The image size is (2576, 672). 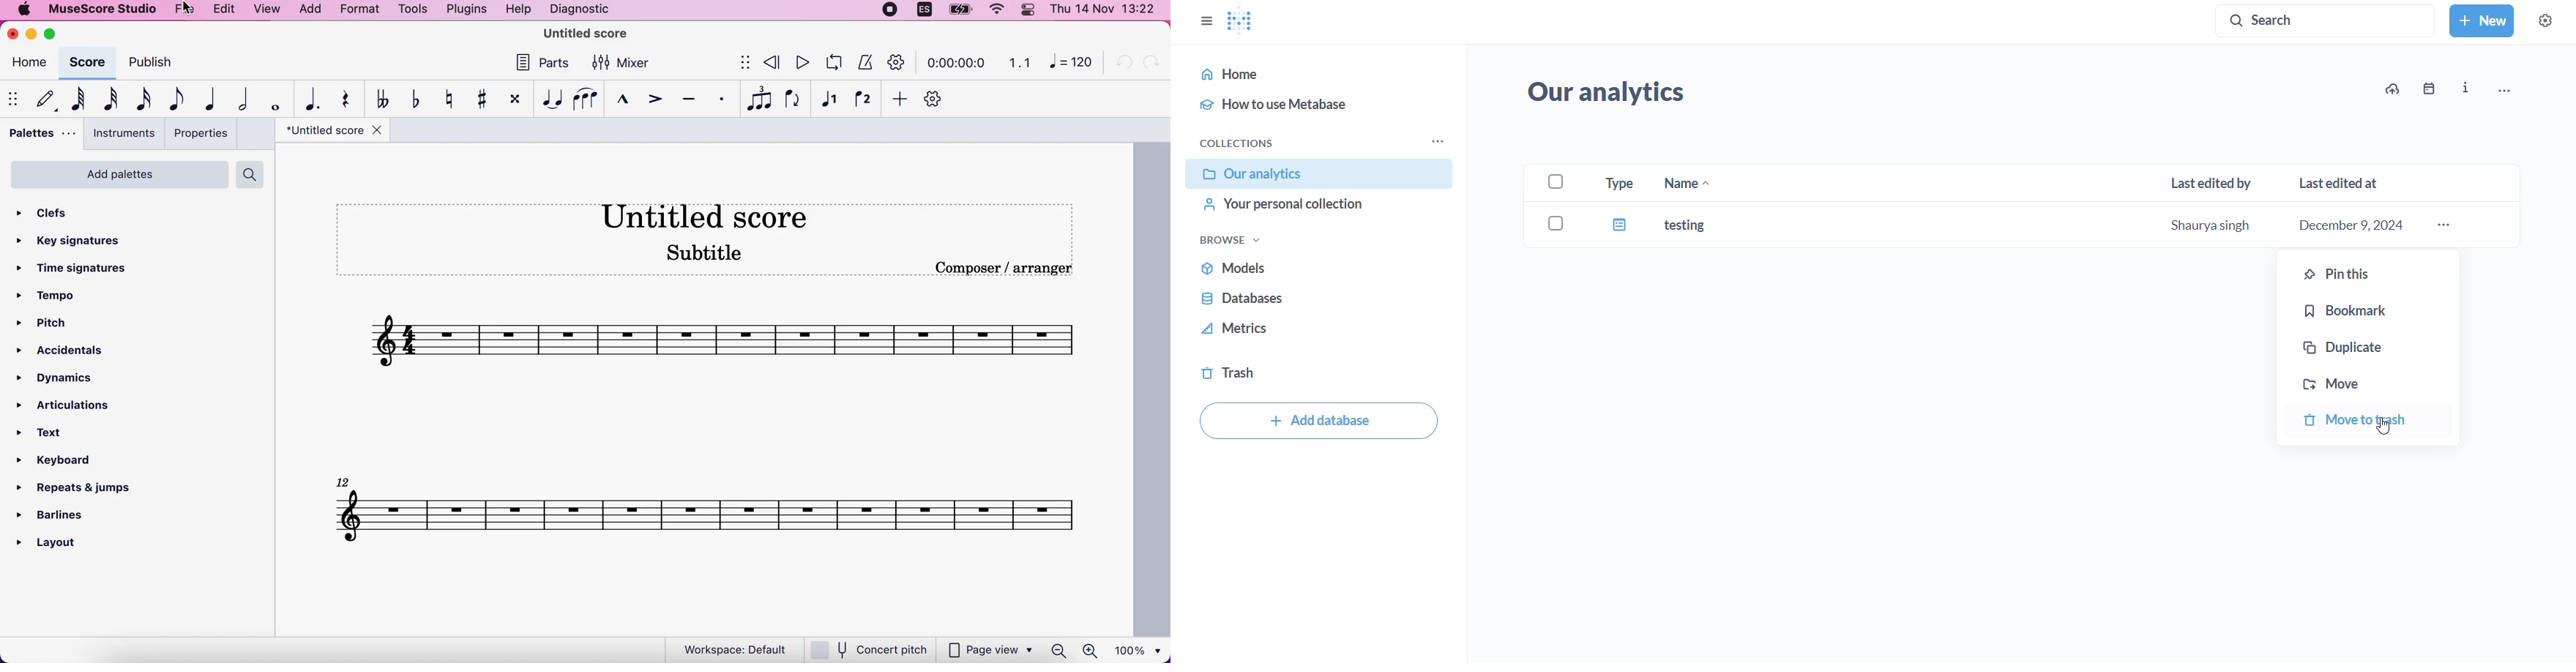 What do you see at coordinates (989, 10) in the screenshot?
I see `wifi` at bounding box center [989, 10].